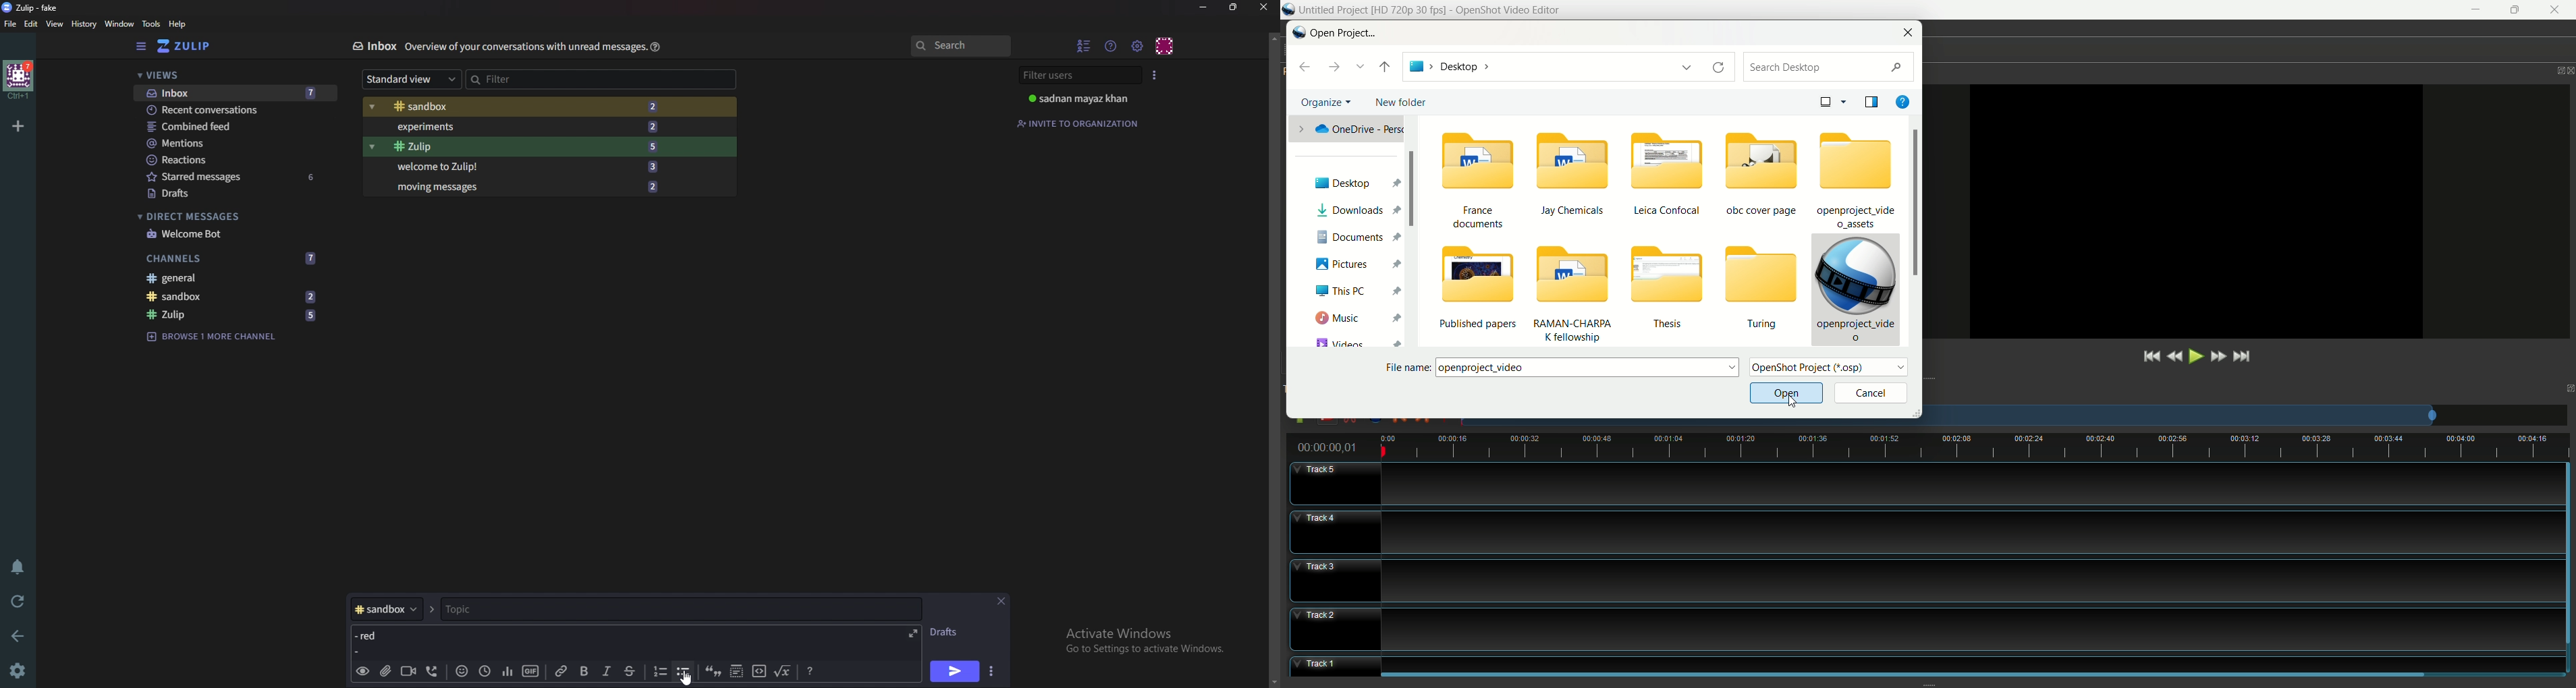  I want to click on fast forward, so click(2217, 355).